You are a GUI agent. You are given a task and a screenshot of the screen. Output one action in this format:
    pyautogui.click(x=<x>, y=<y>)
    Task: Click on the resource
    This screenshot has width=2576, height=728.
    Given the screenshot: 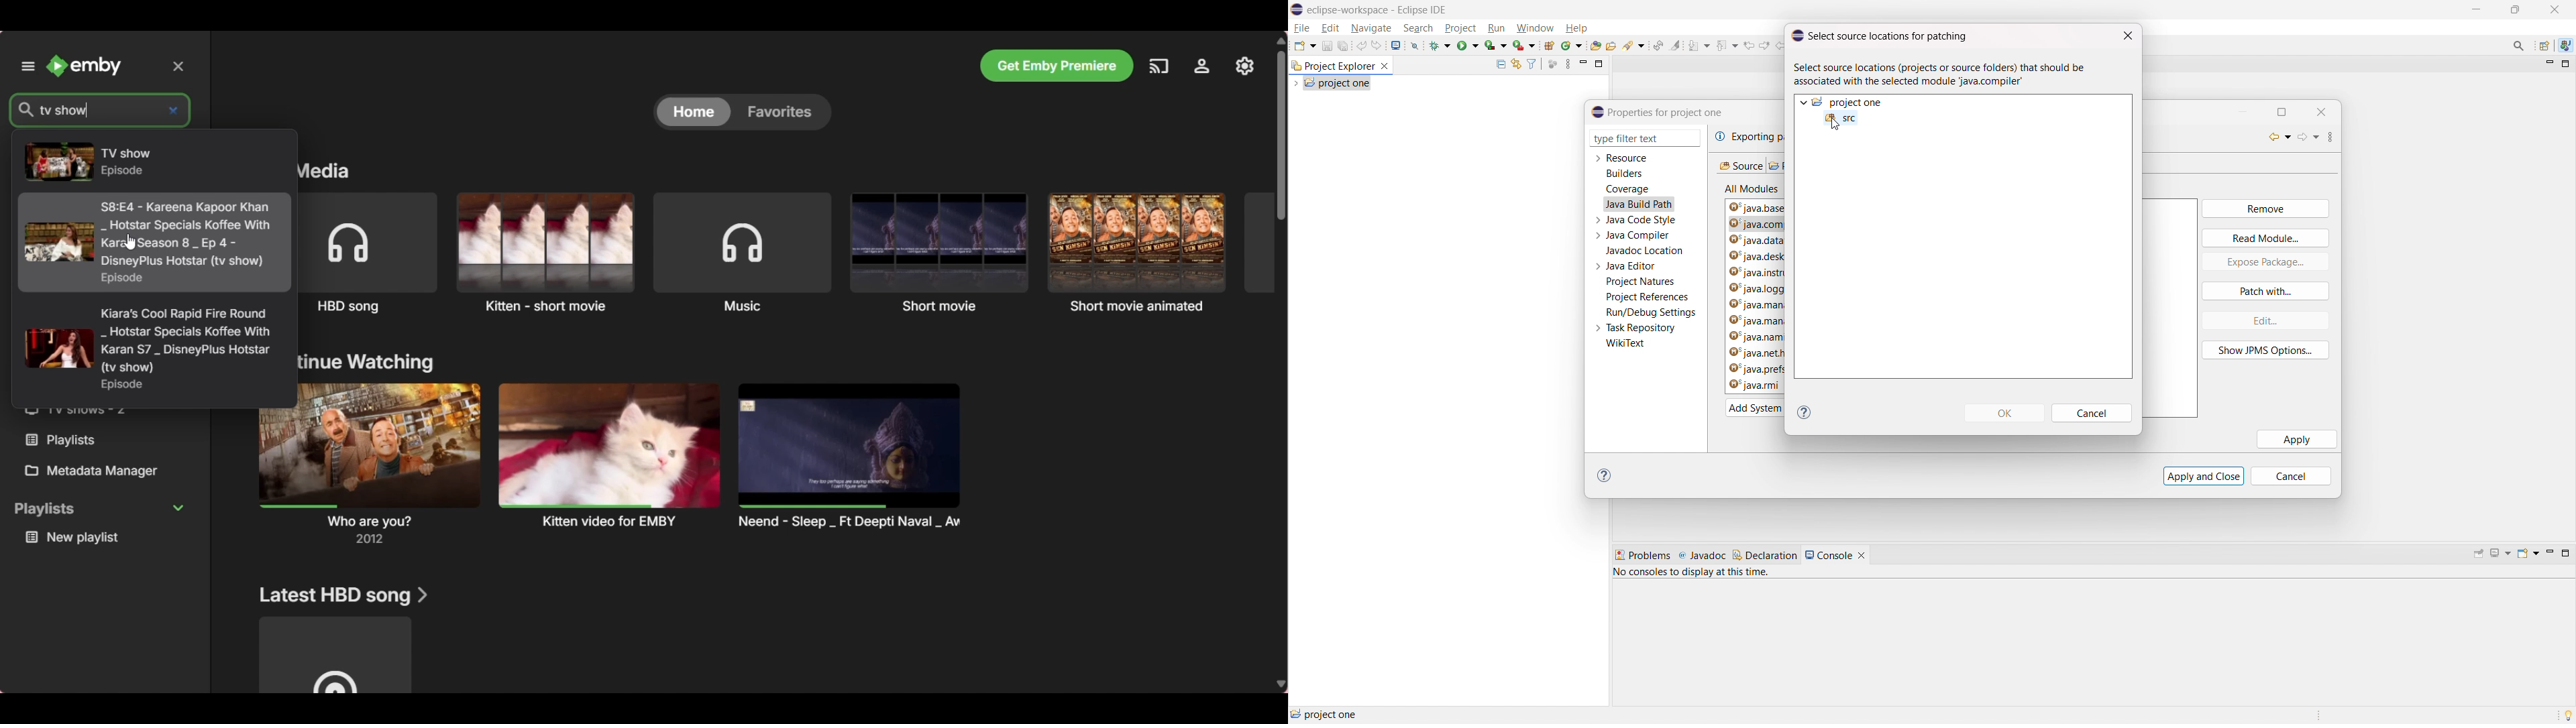 What is the action you would take?
    pyautogui.click(x=1627, y=158)
    